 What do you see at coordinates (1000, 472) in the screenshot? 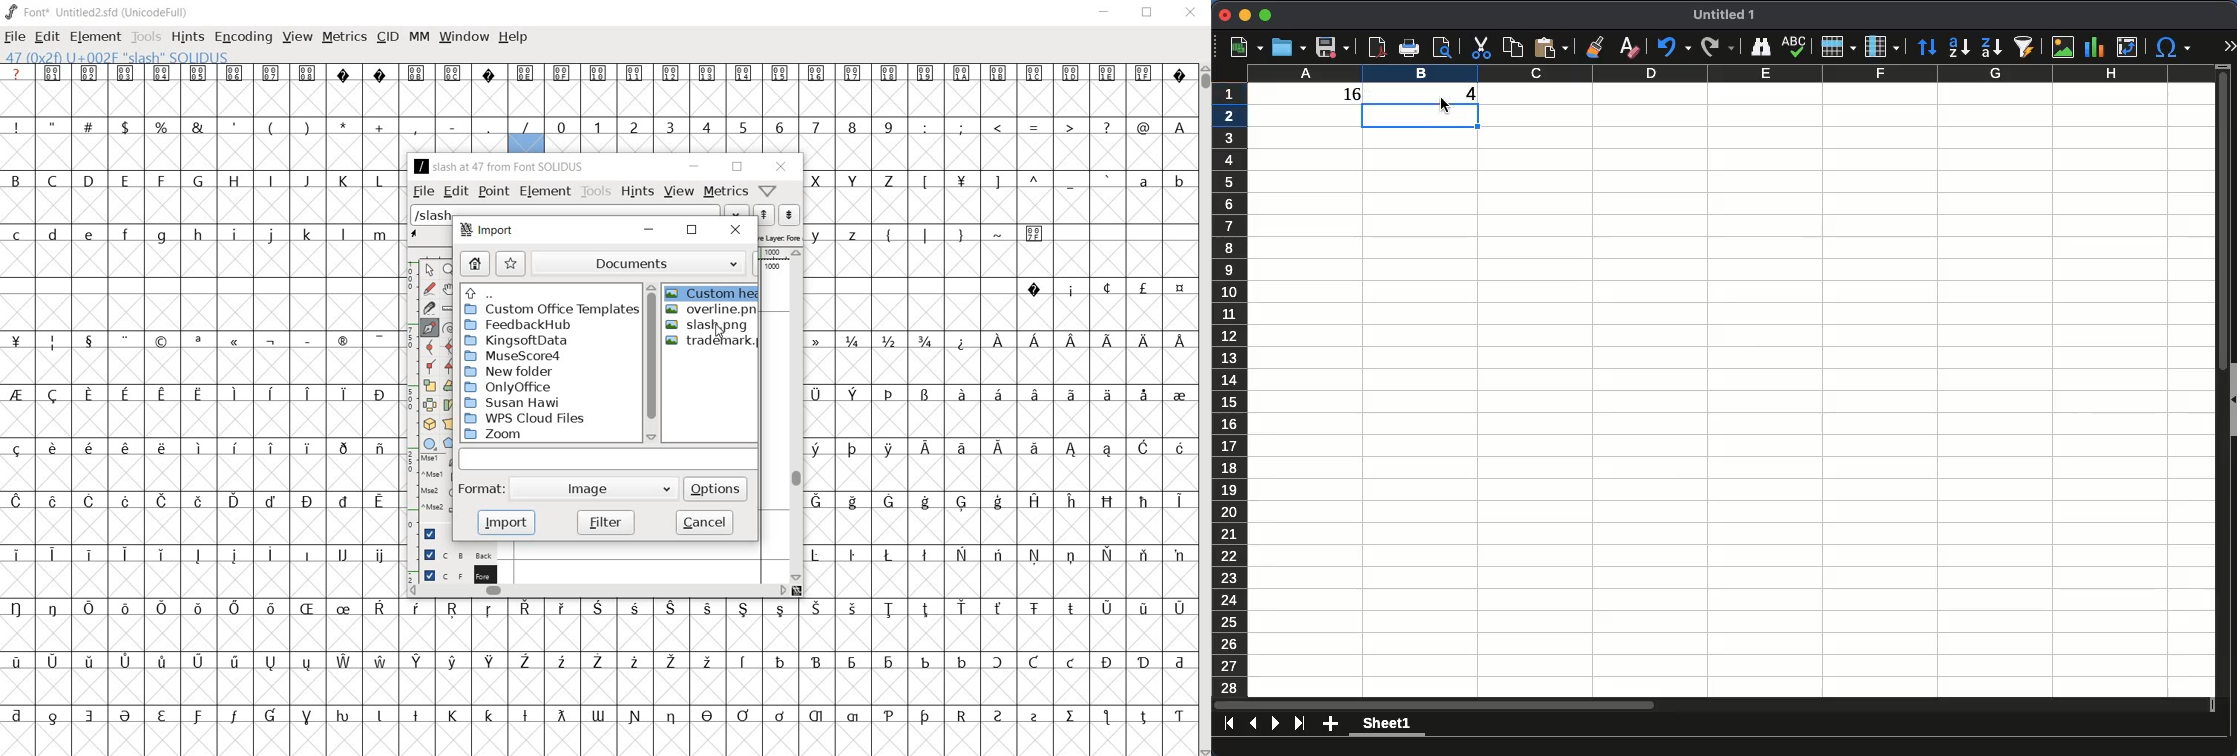
I see `empty cells` at bounding box center [1000, 472].